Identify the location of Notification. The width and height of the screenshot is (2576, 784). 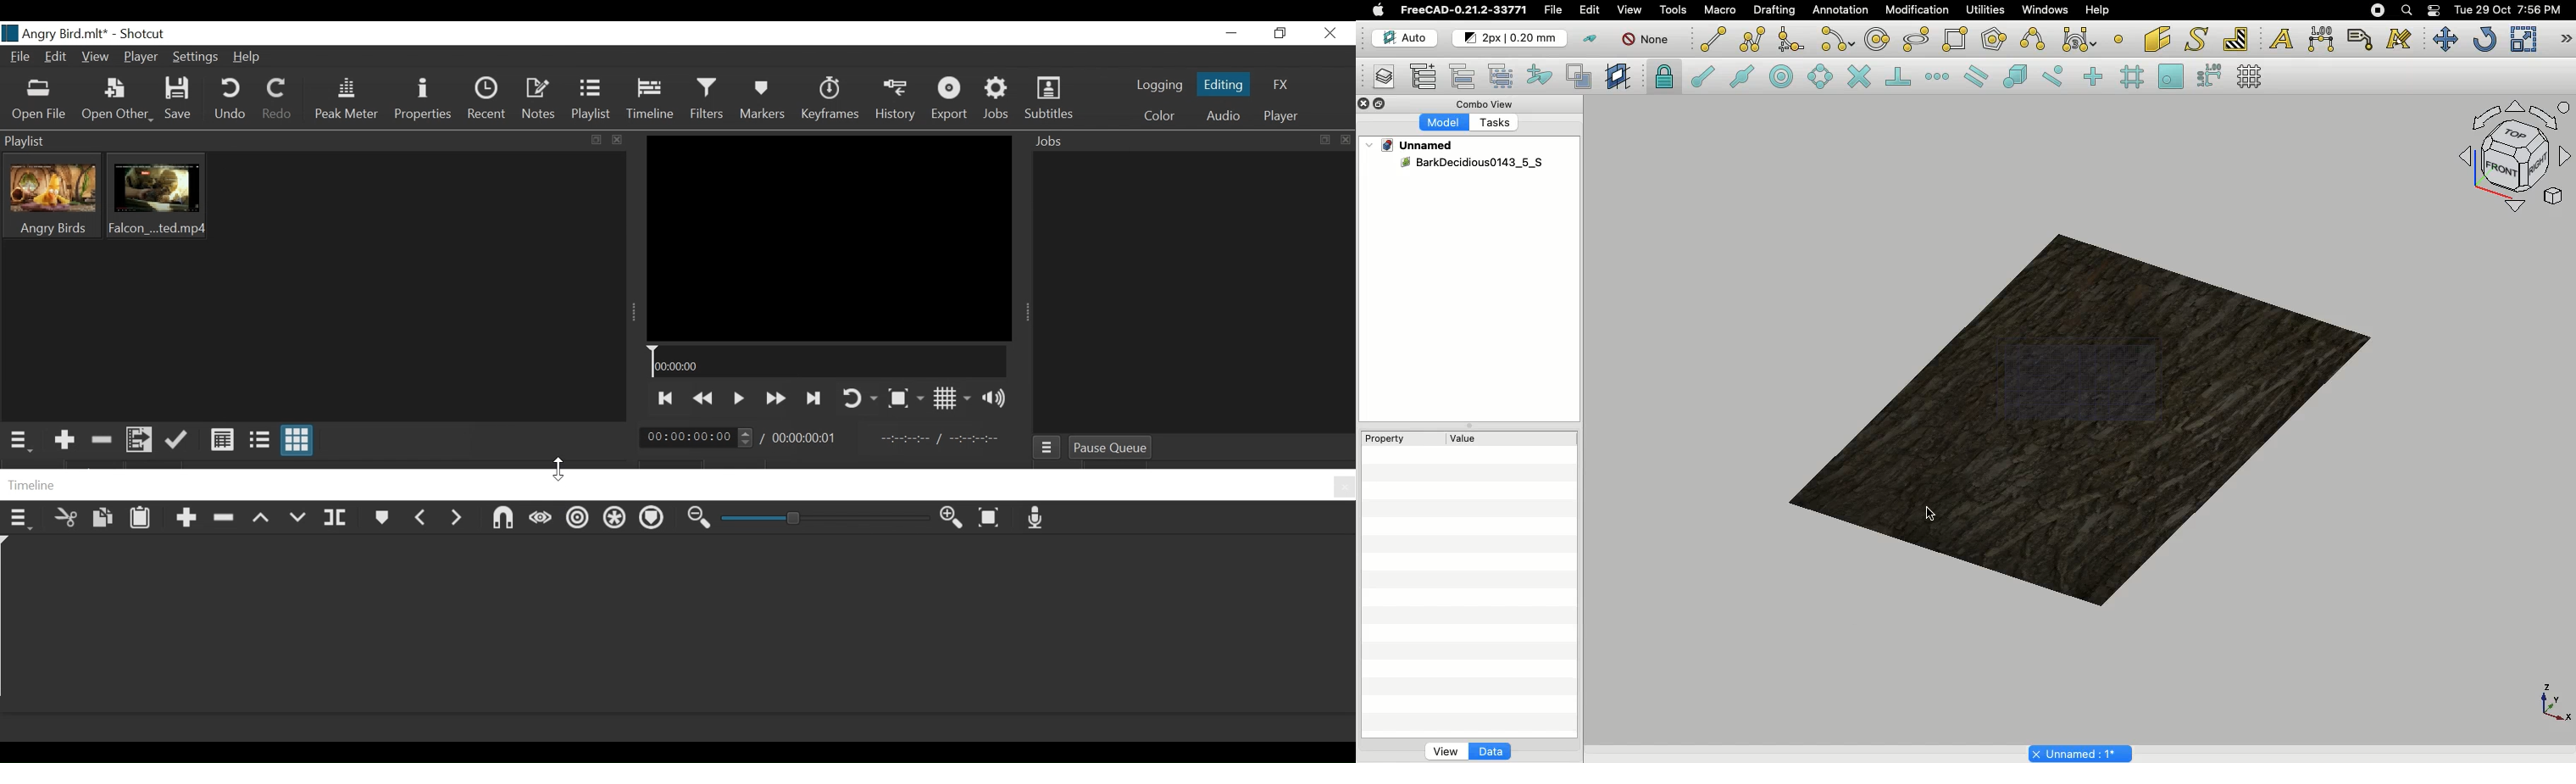
(2435, 9).